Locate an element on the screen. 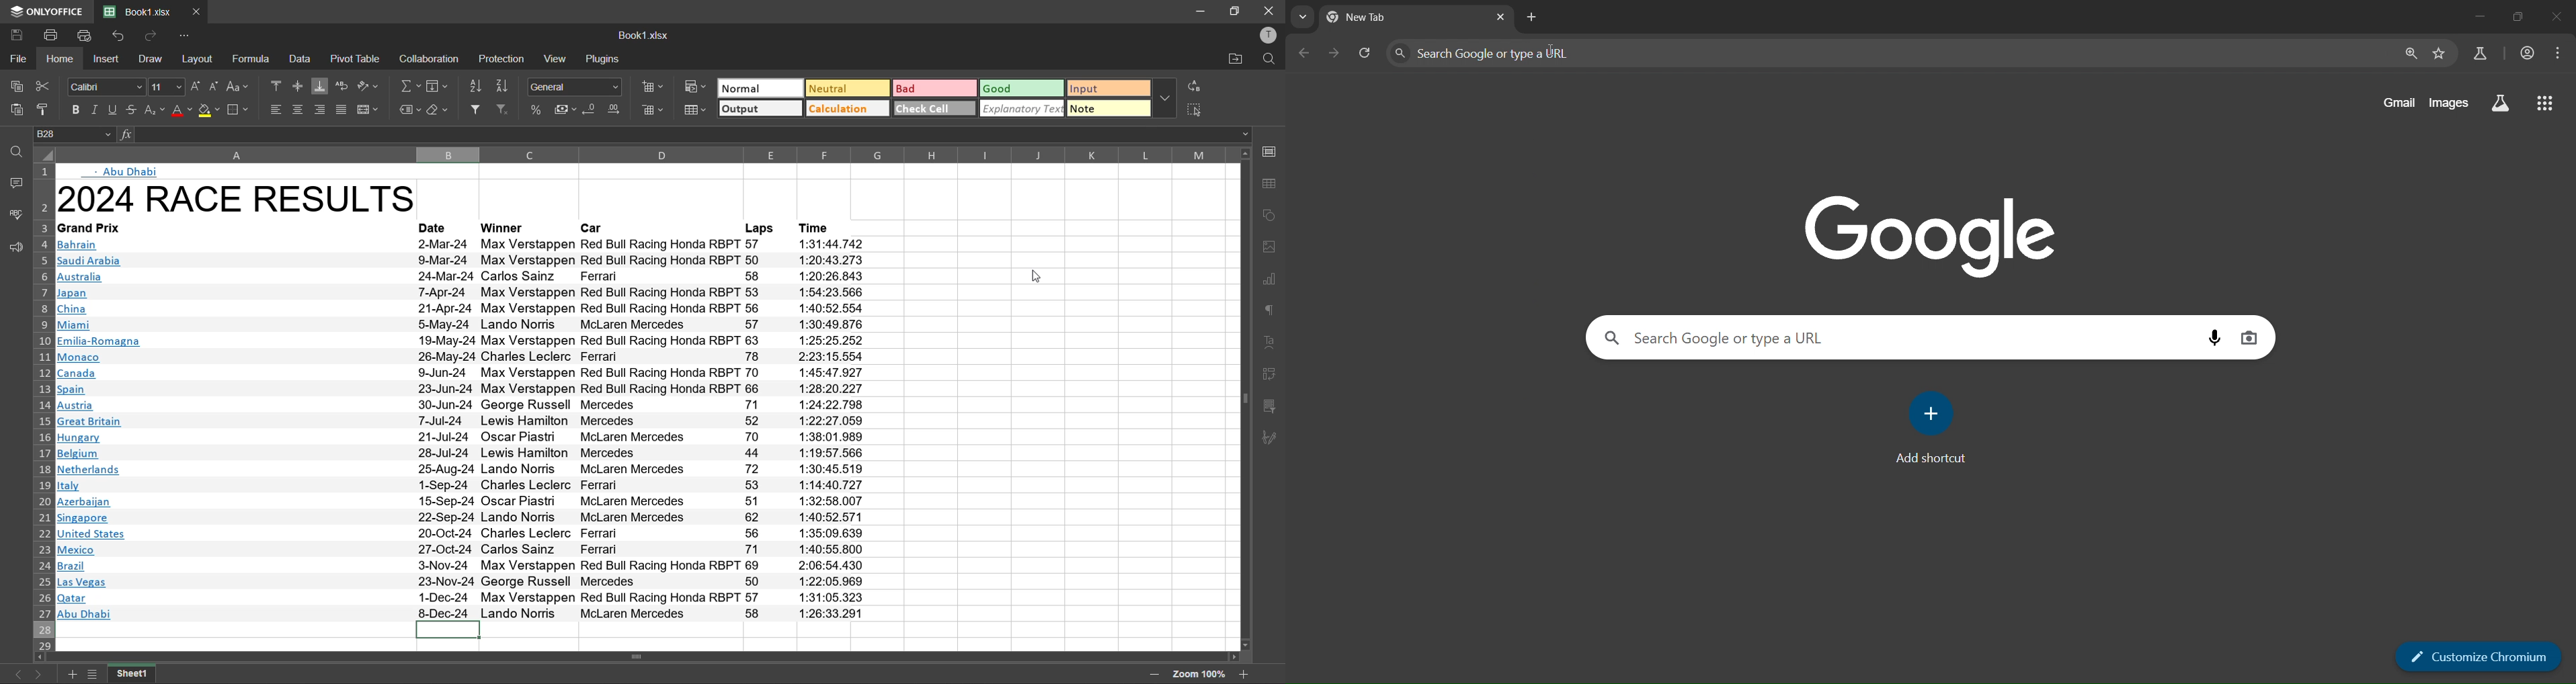  cell address is located at coordinates (76, 136).